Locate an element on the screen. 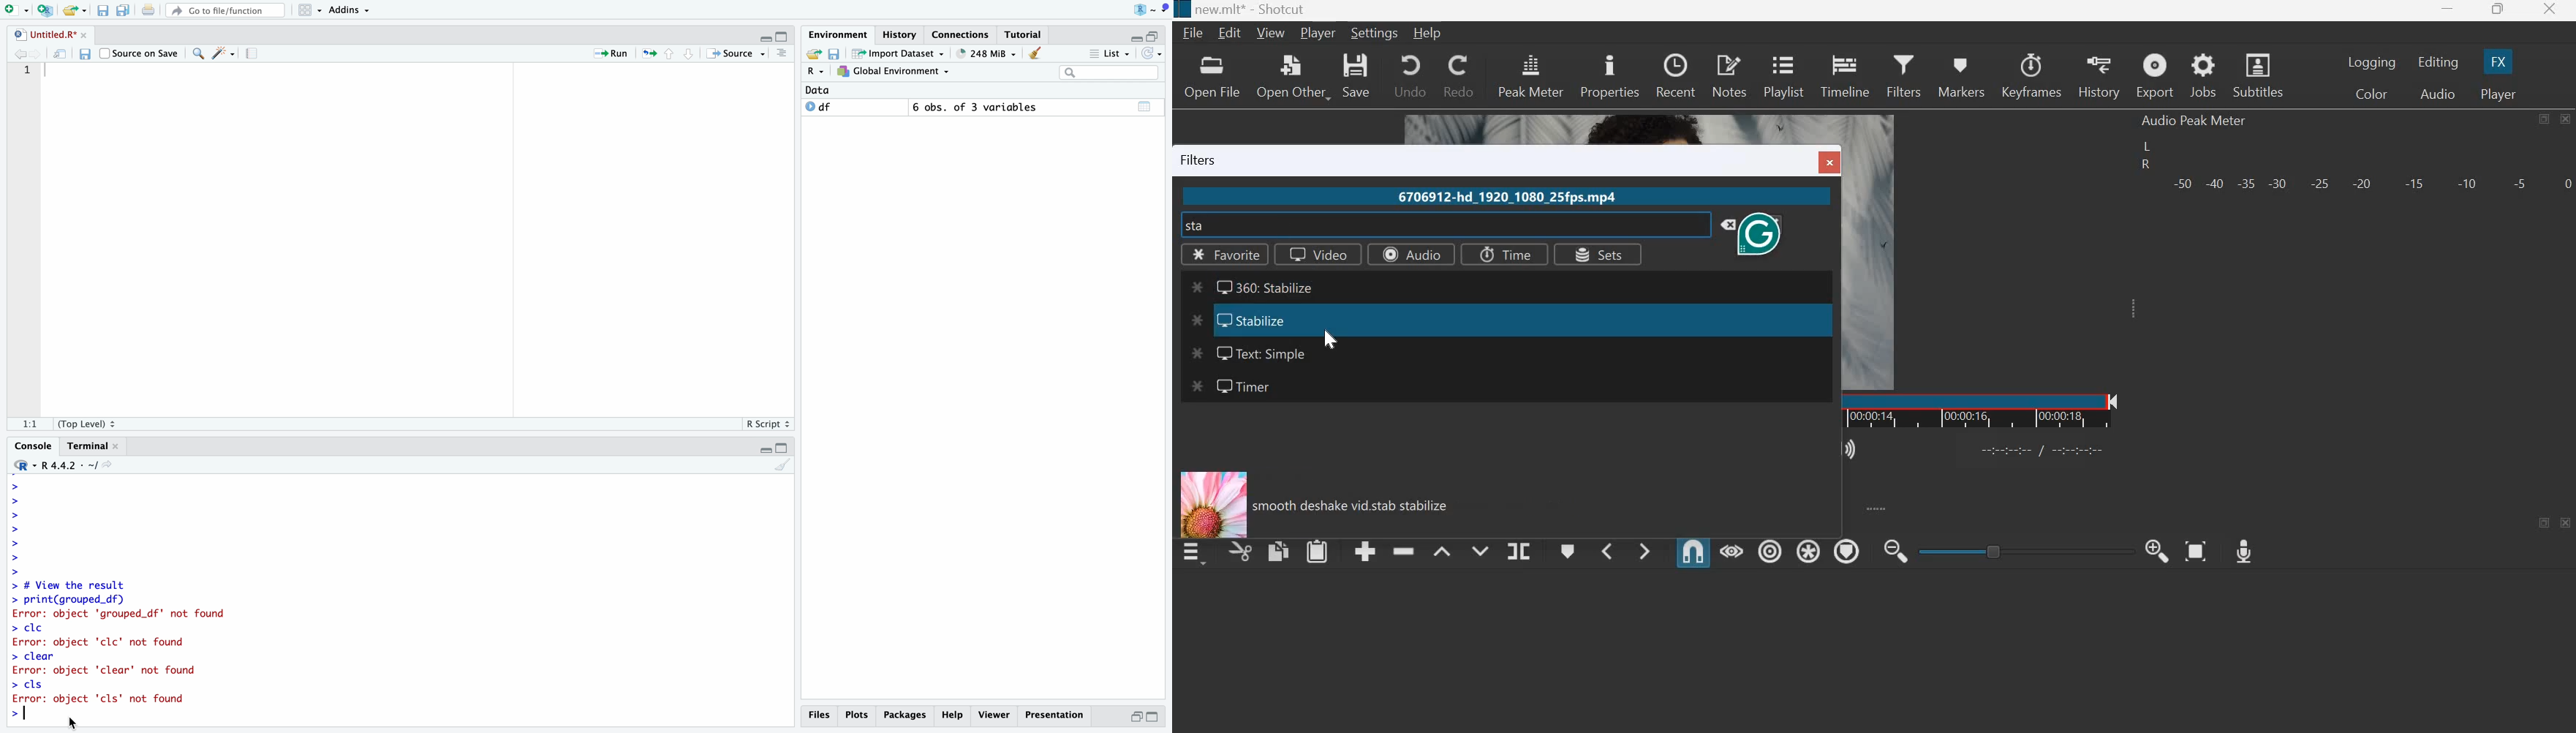 This screenshot has height=756, width=2576. Calender is located at coordinates (1146, 107).